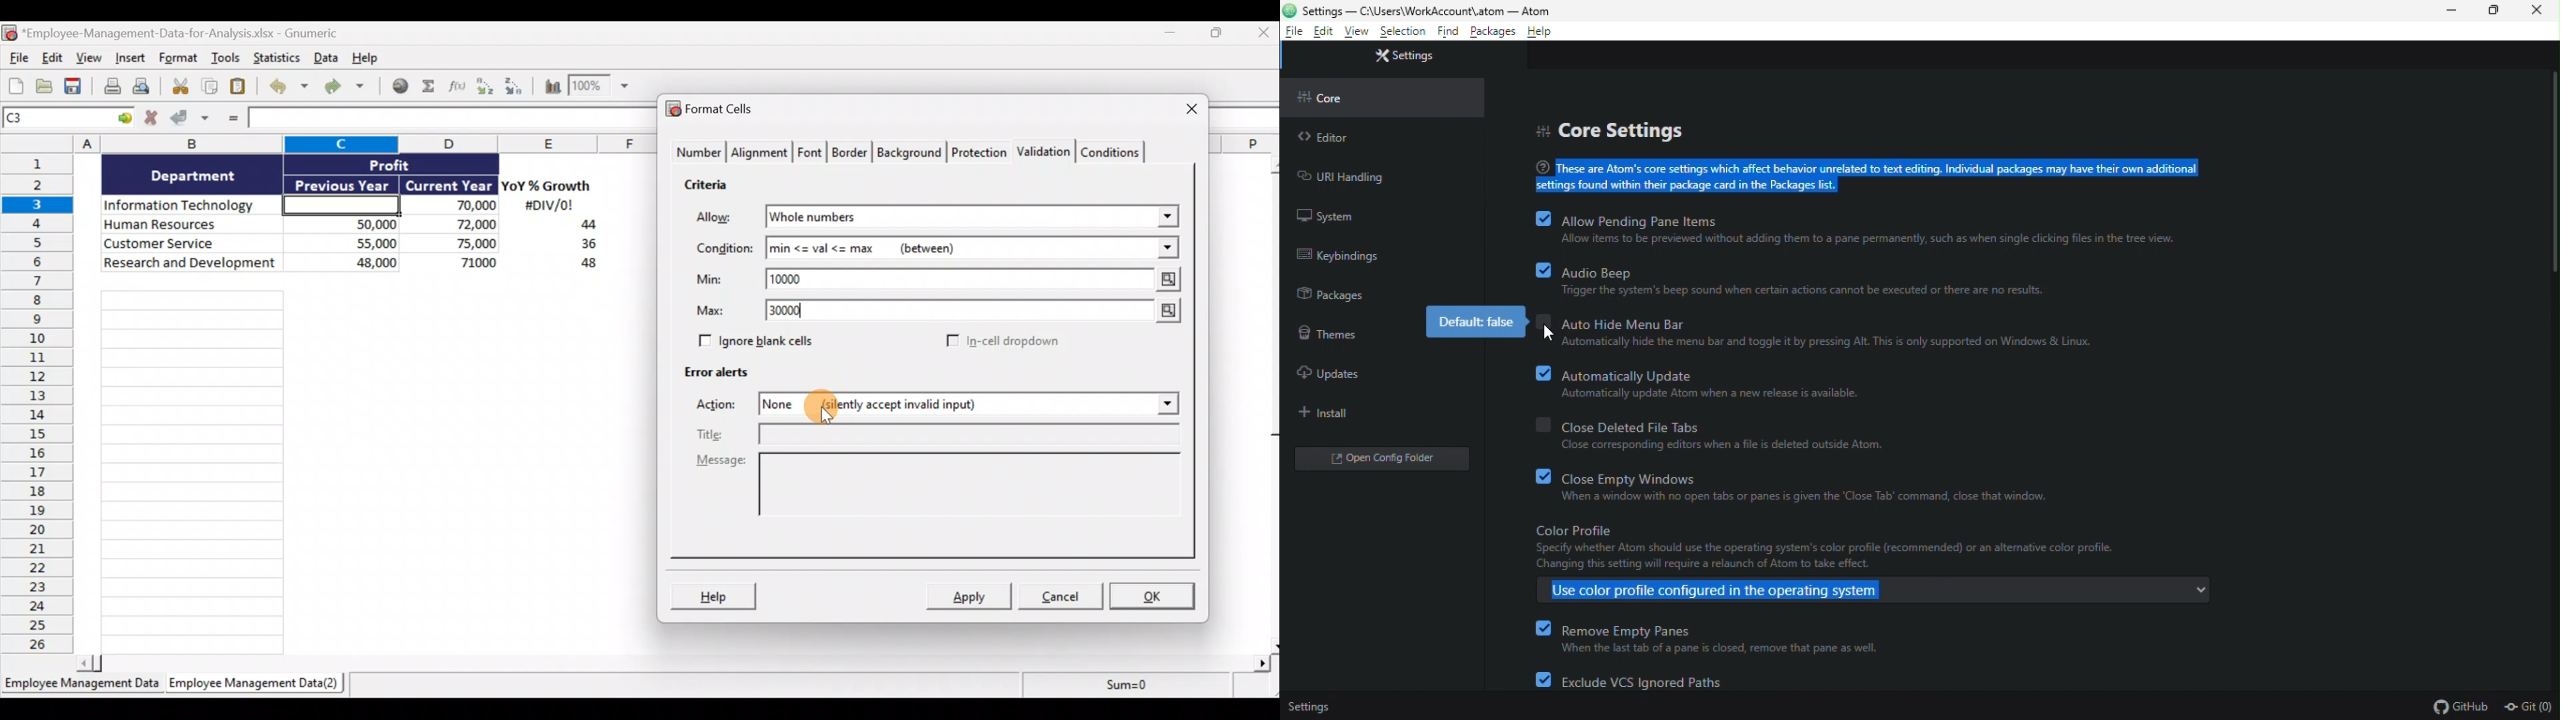 This screenshot has width=2576, height=728. Describe the element at coordinates (1536, 375) in the screenshot. I see `checkbox` at that location.